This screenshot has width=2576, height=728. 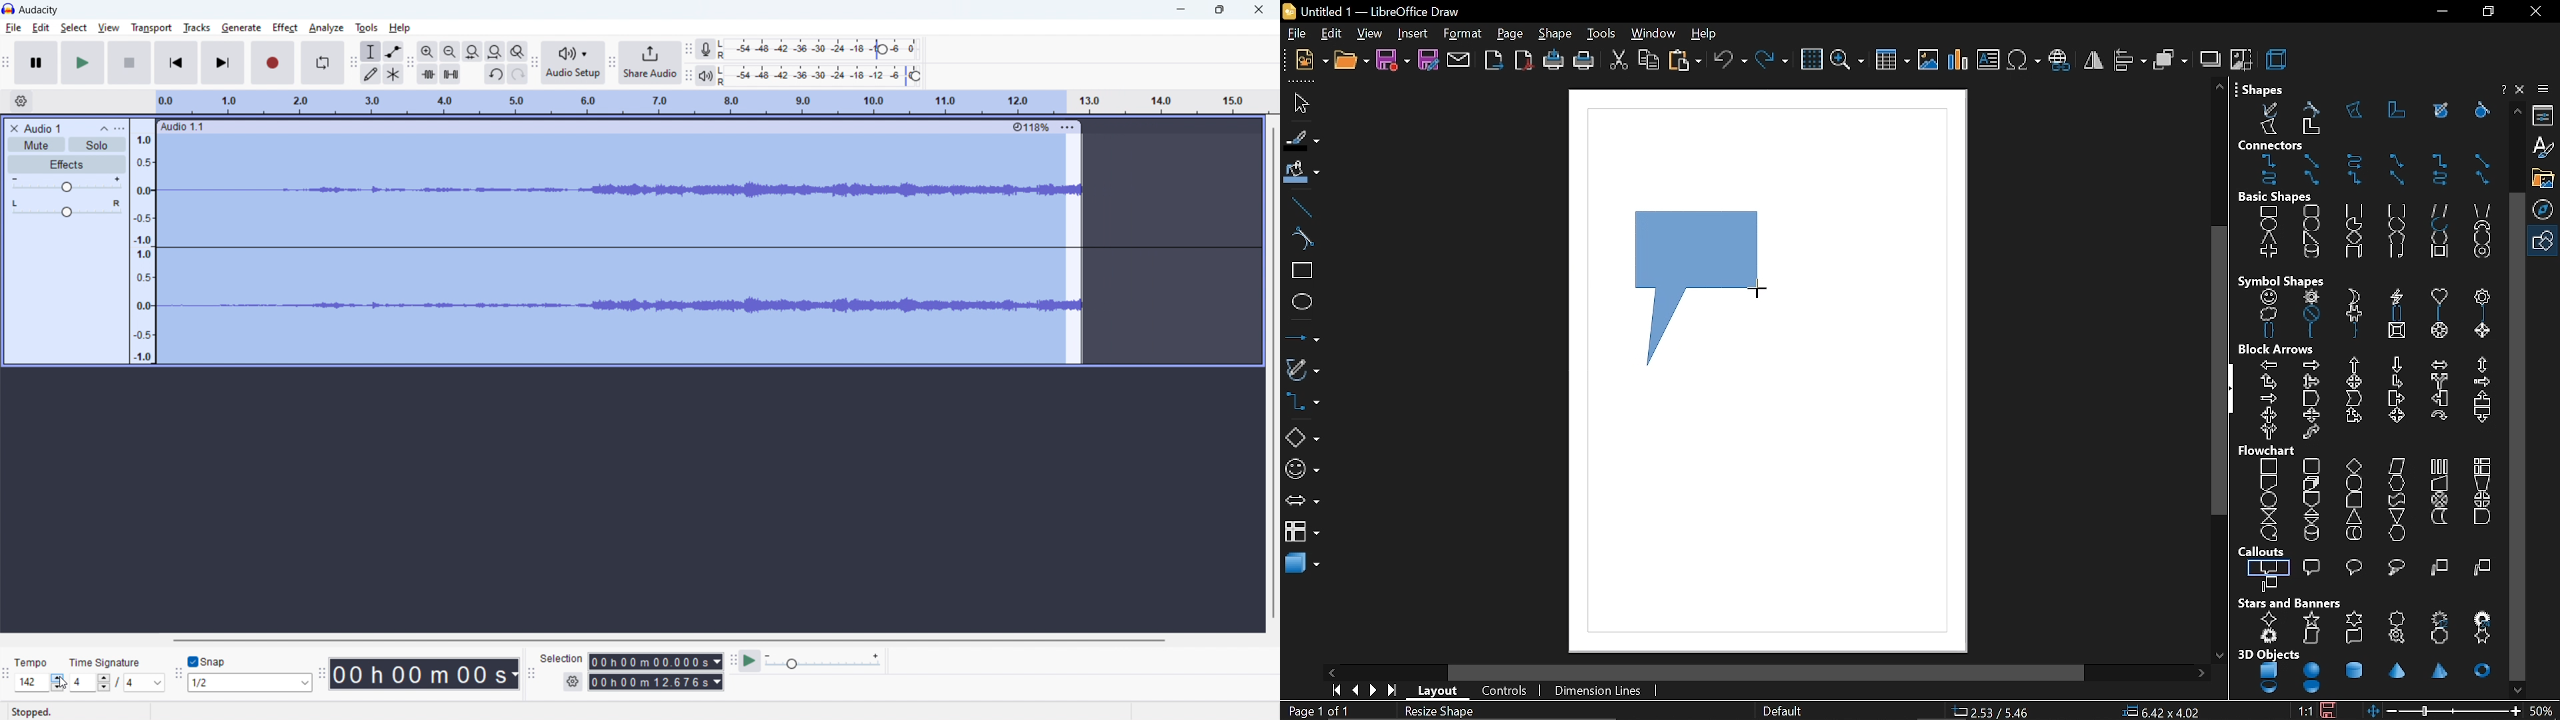 What do you see at coordinates (2395, 399) in the screenshot?
I see `right arrow callout` at bounding box center [2395, 399].